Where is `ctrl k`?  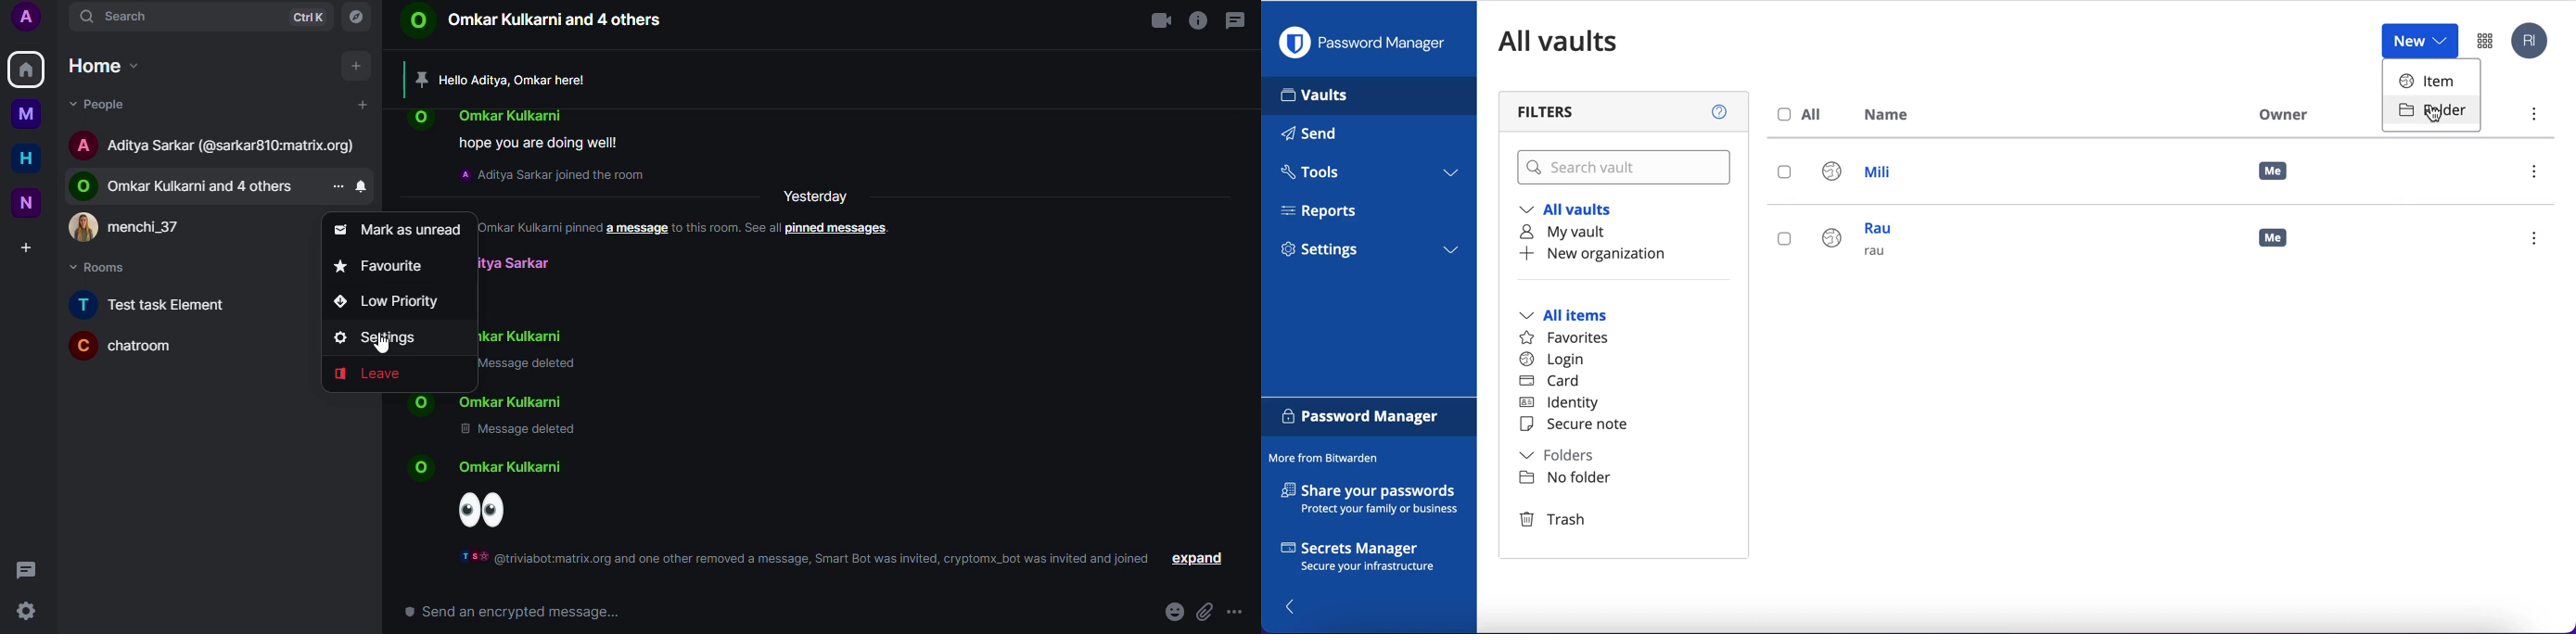
ctrl k is located at coordinates (309, 17).